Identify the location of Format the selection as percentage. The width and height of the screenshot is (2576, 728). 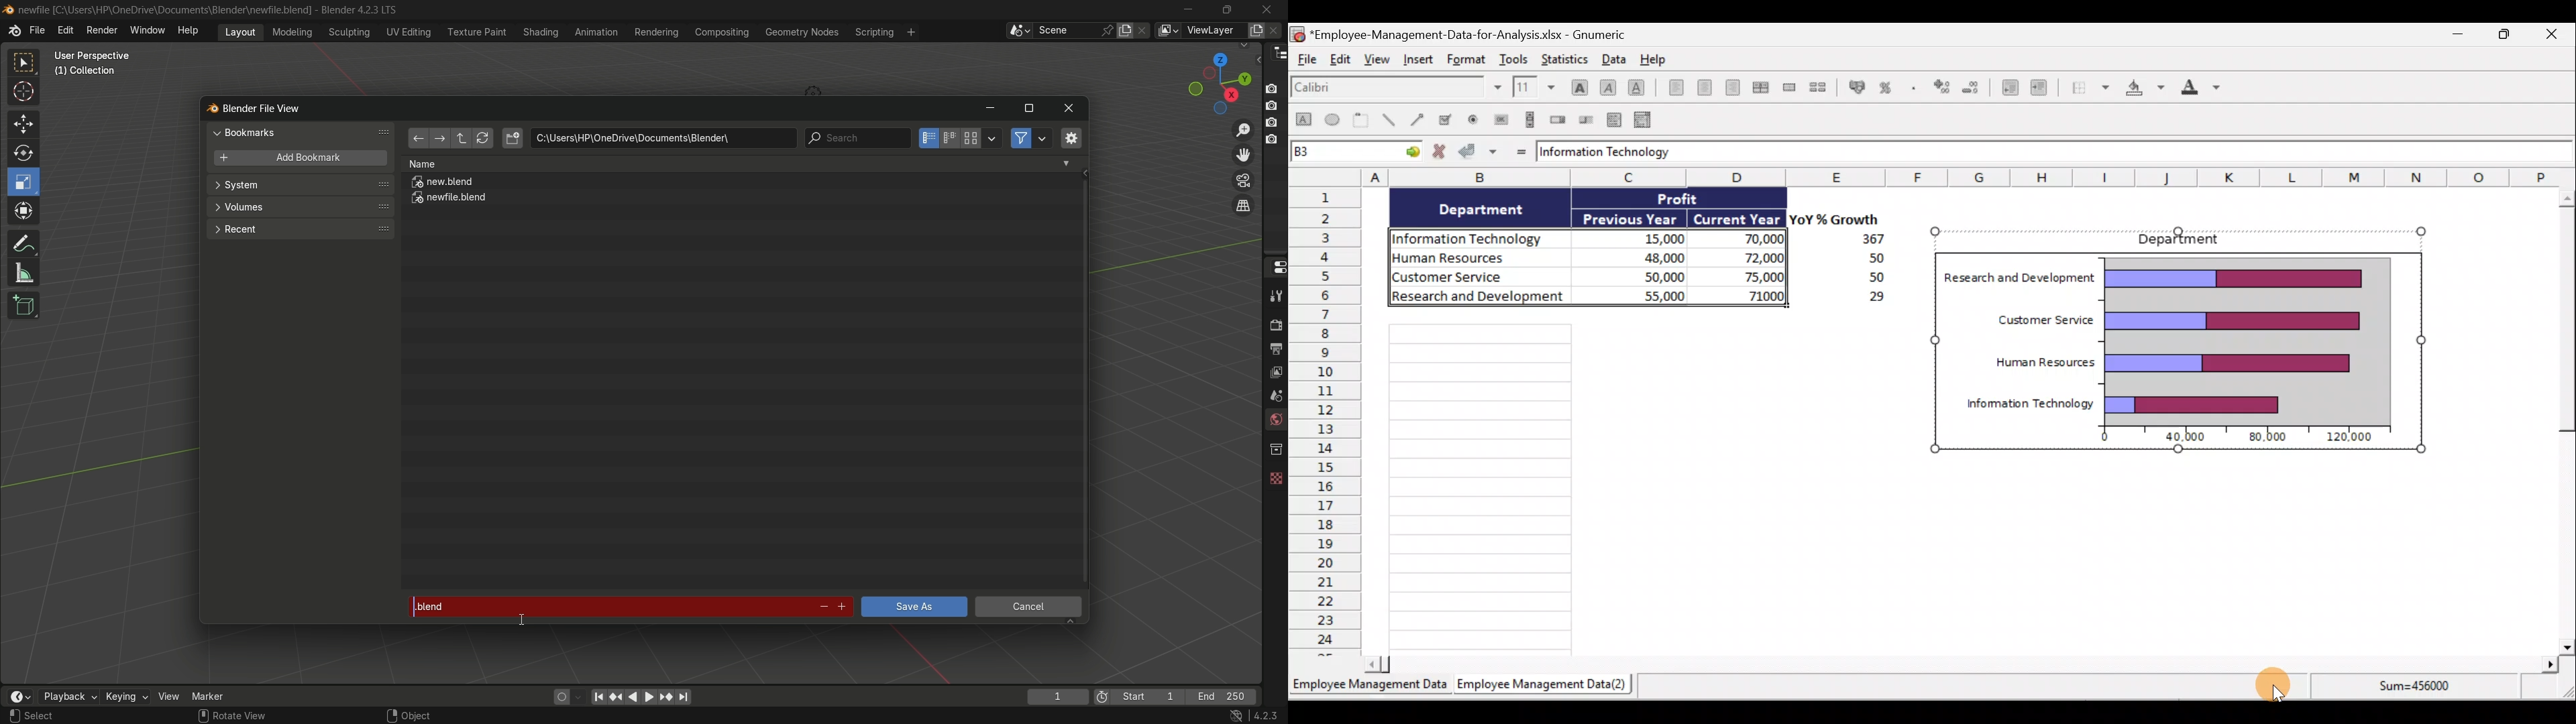
(1888, 89).